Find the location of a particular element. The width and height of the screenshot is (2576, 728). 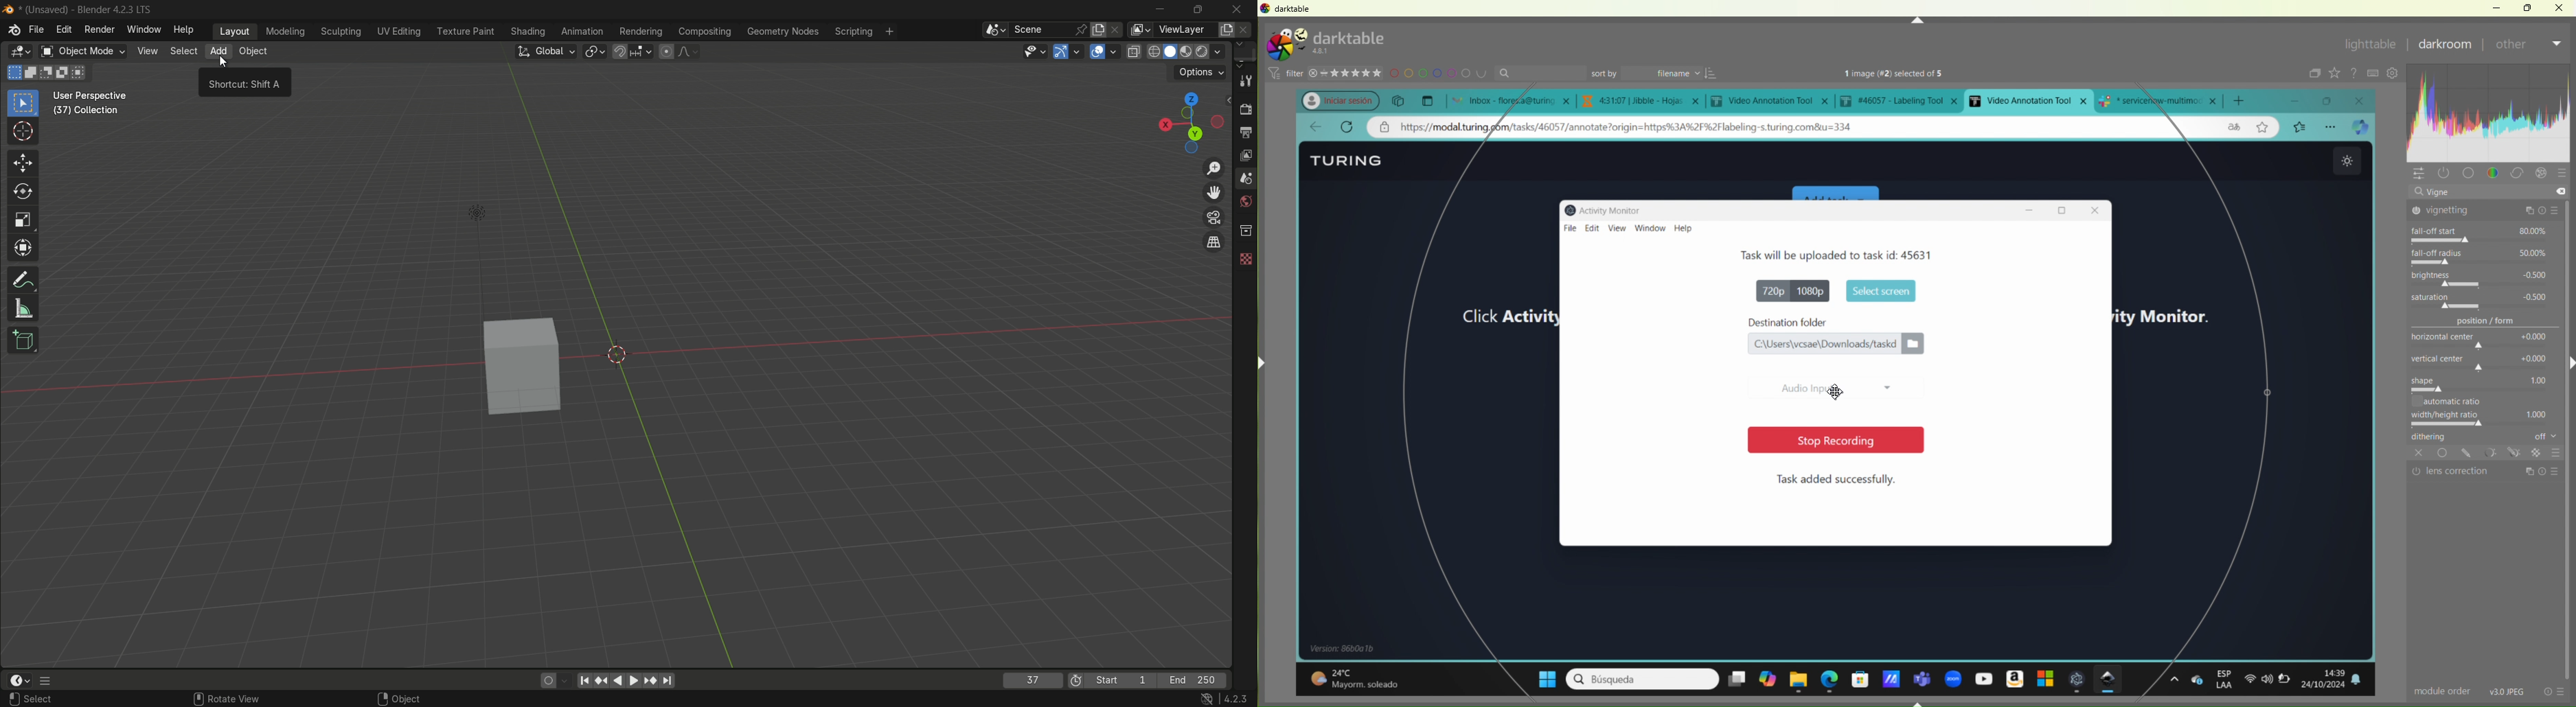

amazon is located at coordinates (2013, 677).